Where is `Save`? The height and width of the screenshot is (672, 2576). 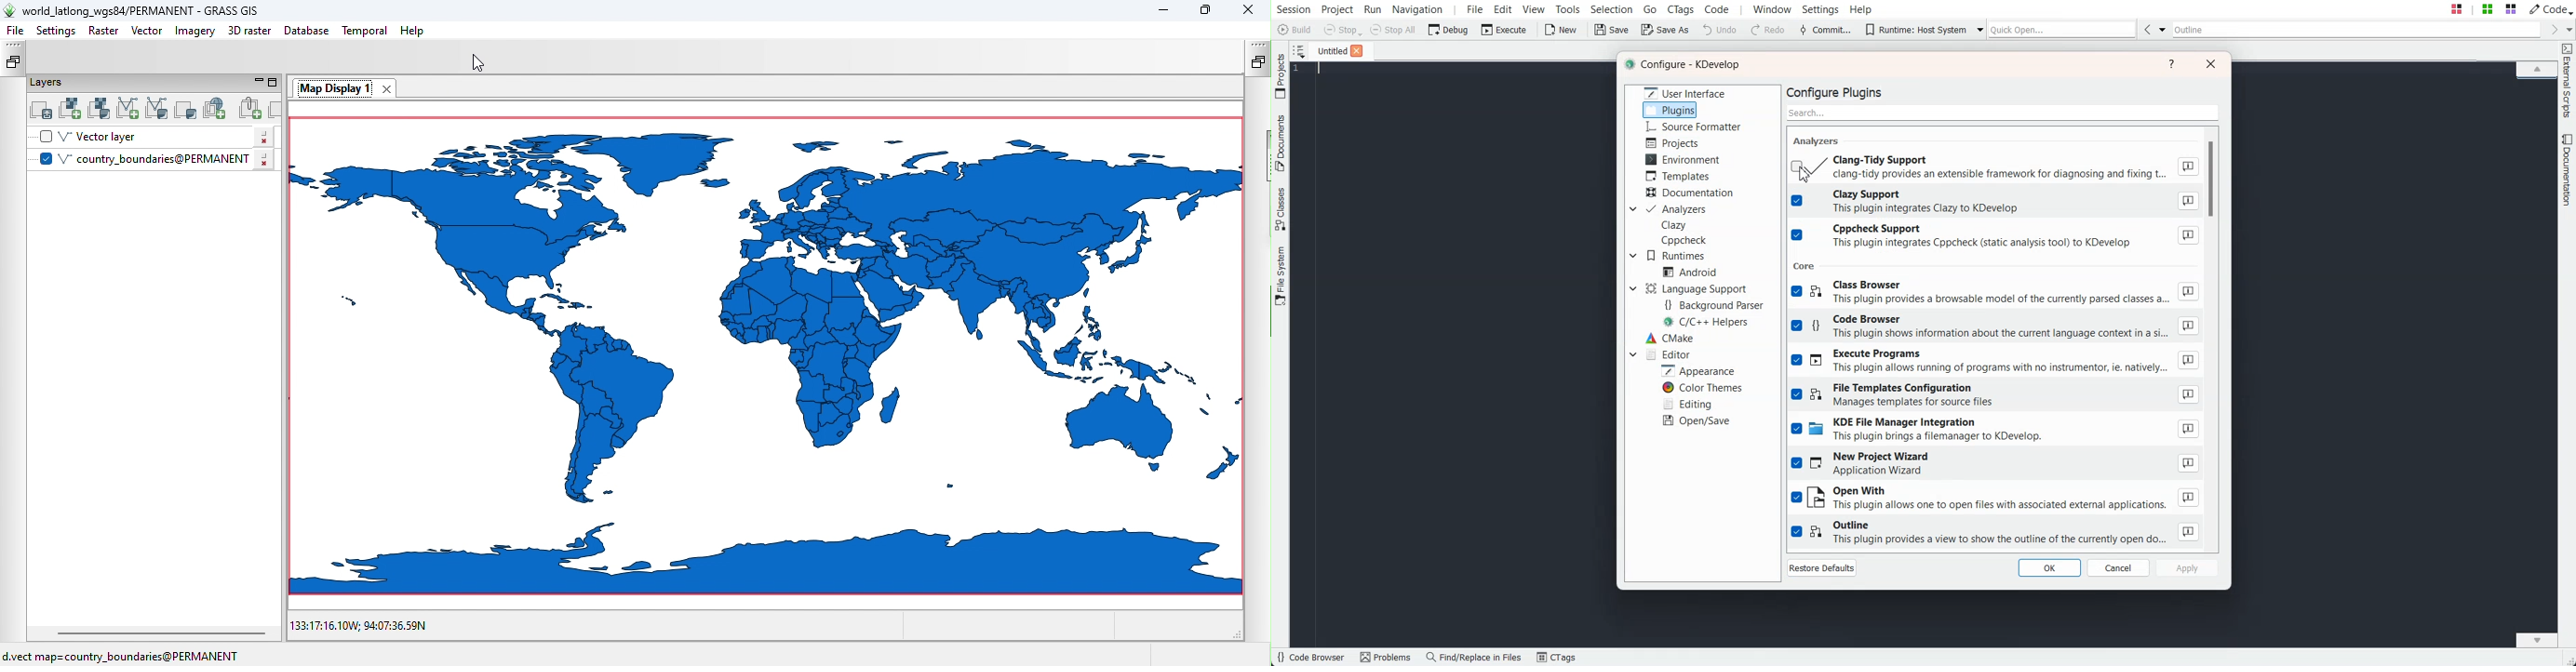 Save is located at coordinates (1613, 30).